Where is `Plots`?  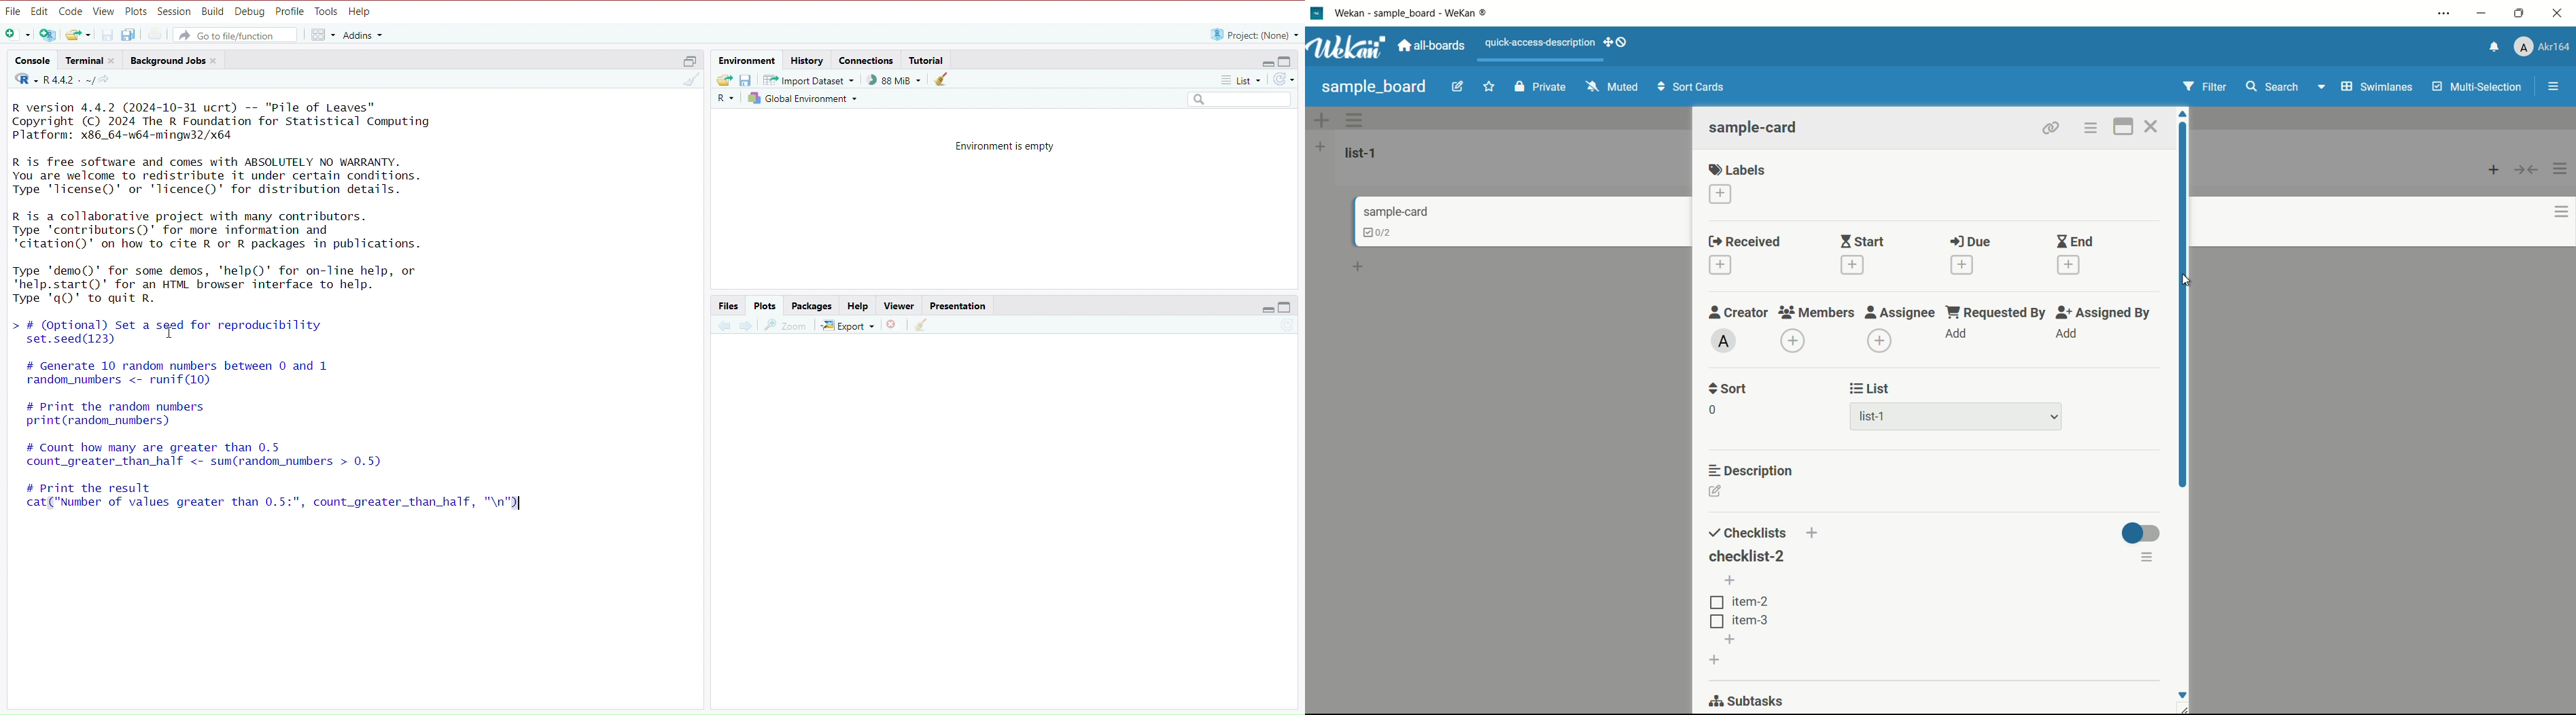
Plots is located at coordinates (765, 305).